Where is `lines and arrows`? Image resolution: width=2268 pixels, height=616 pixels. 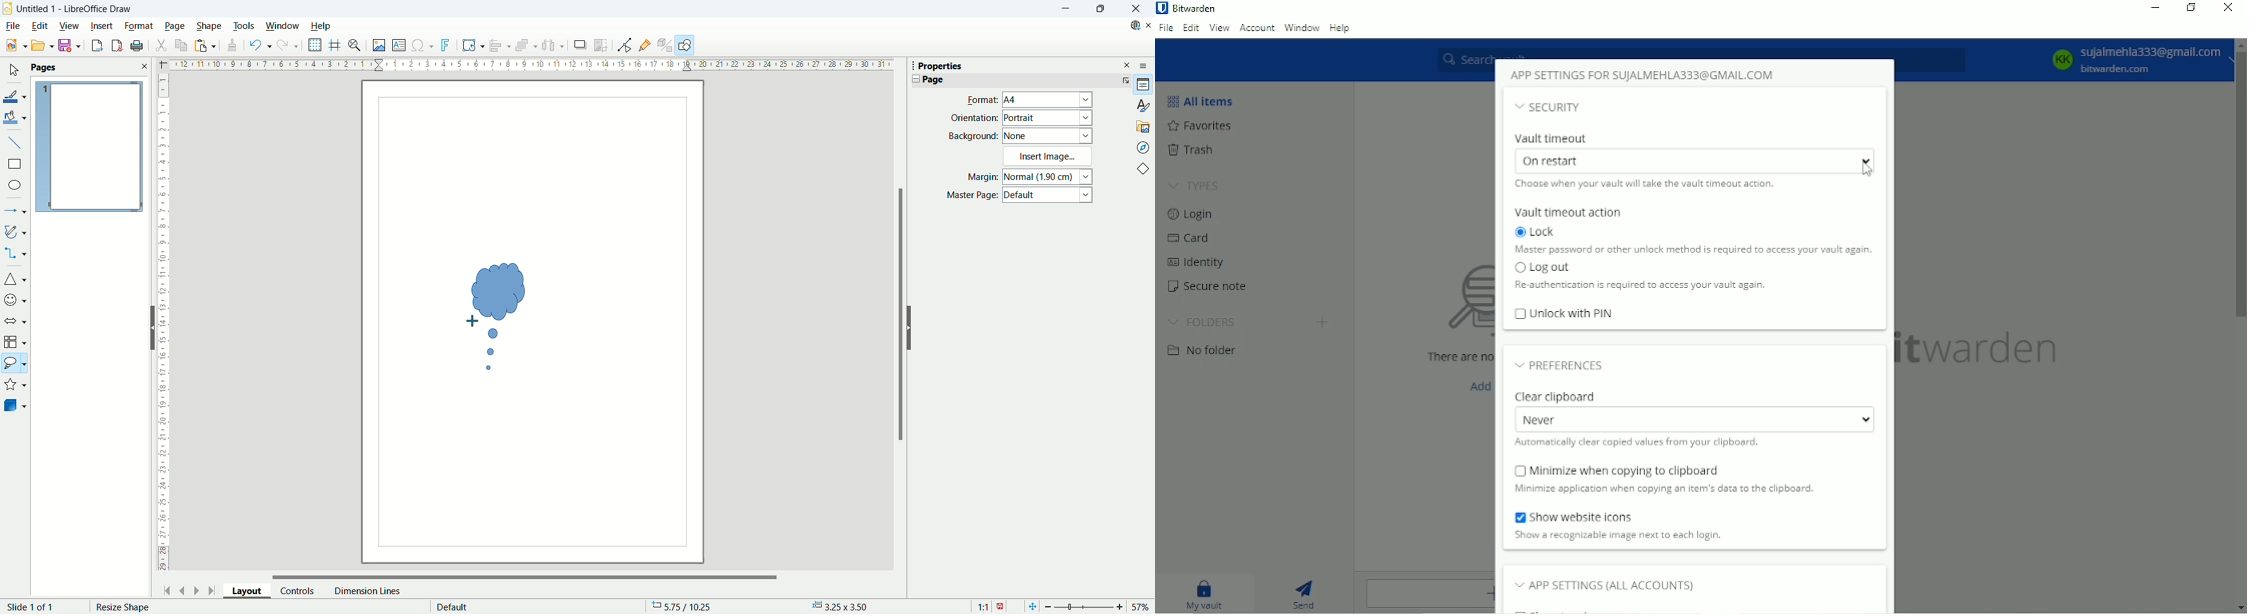 lines and arrows is located at coordinates (16, 212).